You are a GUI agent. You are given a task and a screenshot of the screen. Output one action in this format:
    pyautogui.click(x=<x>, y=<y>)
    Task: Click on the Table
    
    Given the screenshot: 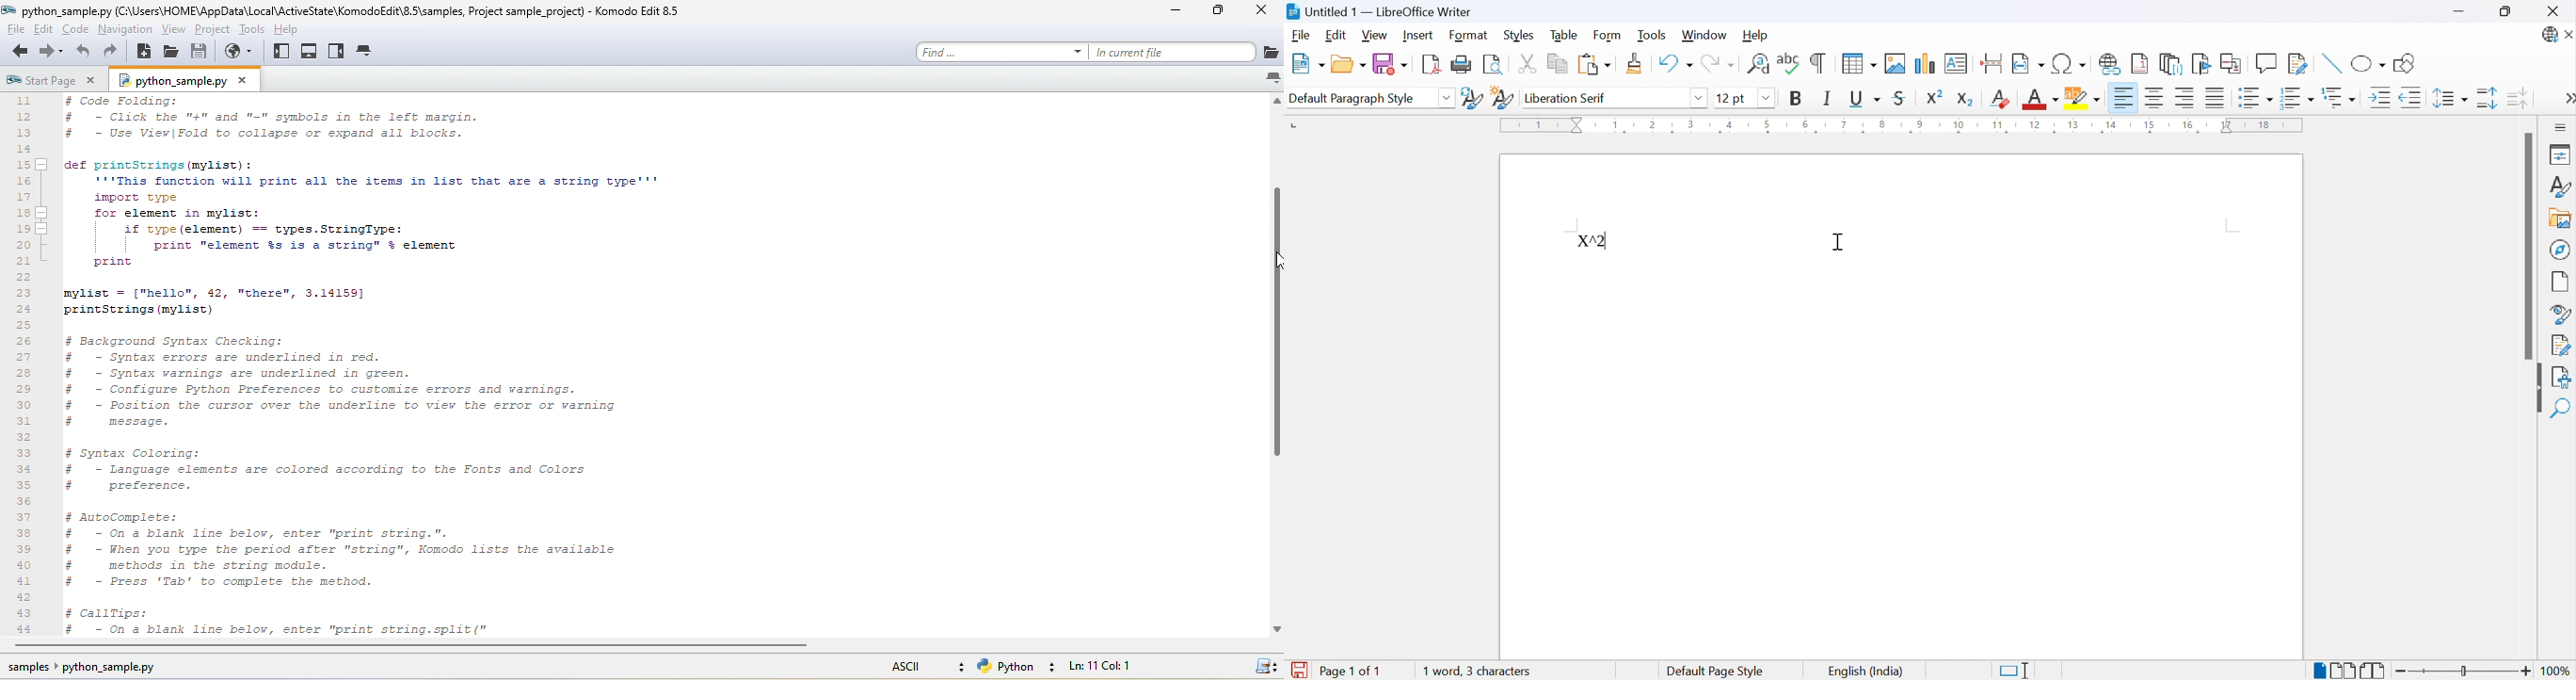 What is the action you would take?
    pyautogui.click(x=1563, y=34)
    